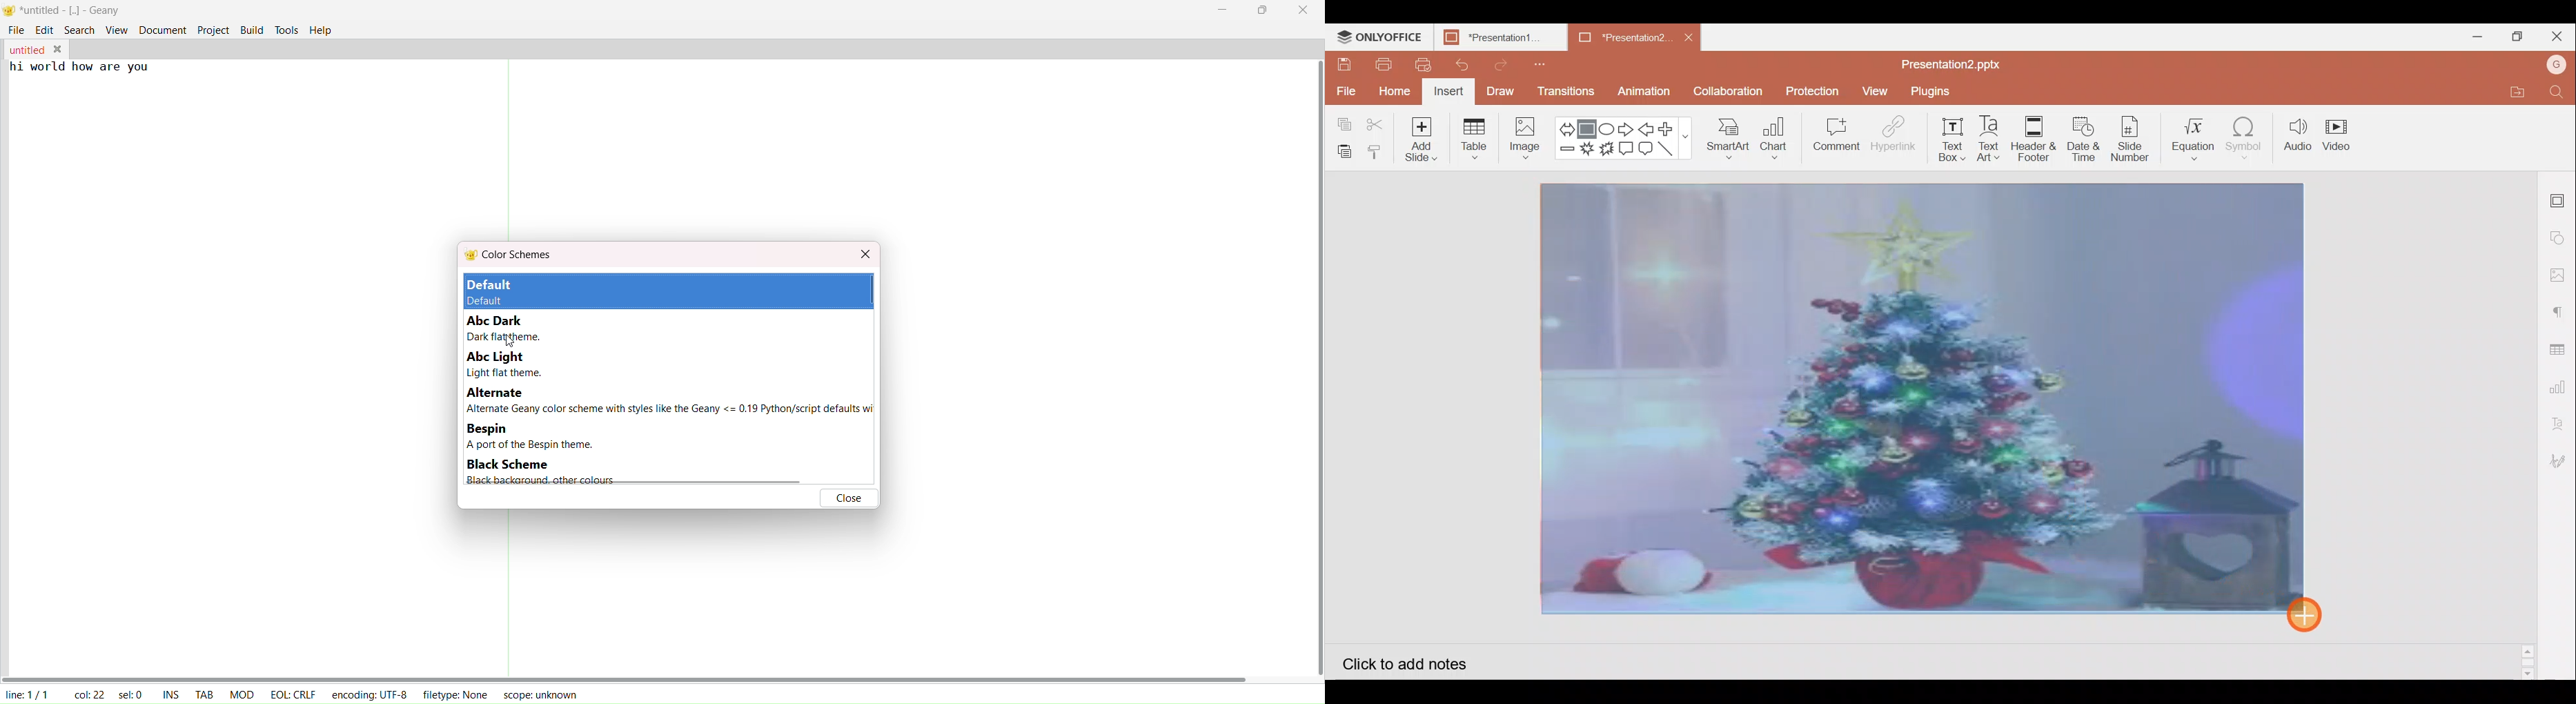  I want to click on Date & time, so click(2084, 138).